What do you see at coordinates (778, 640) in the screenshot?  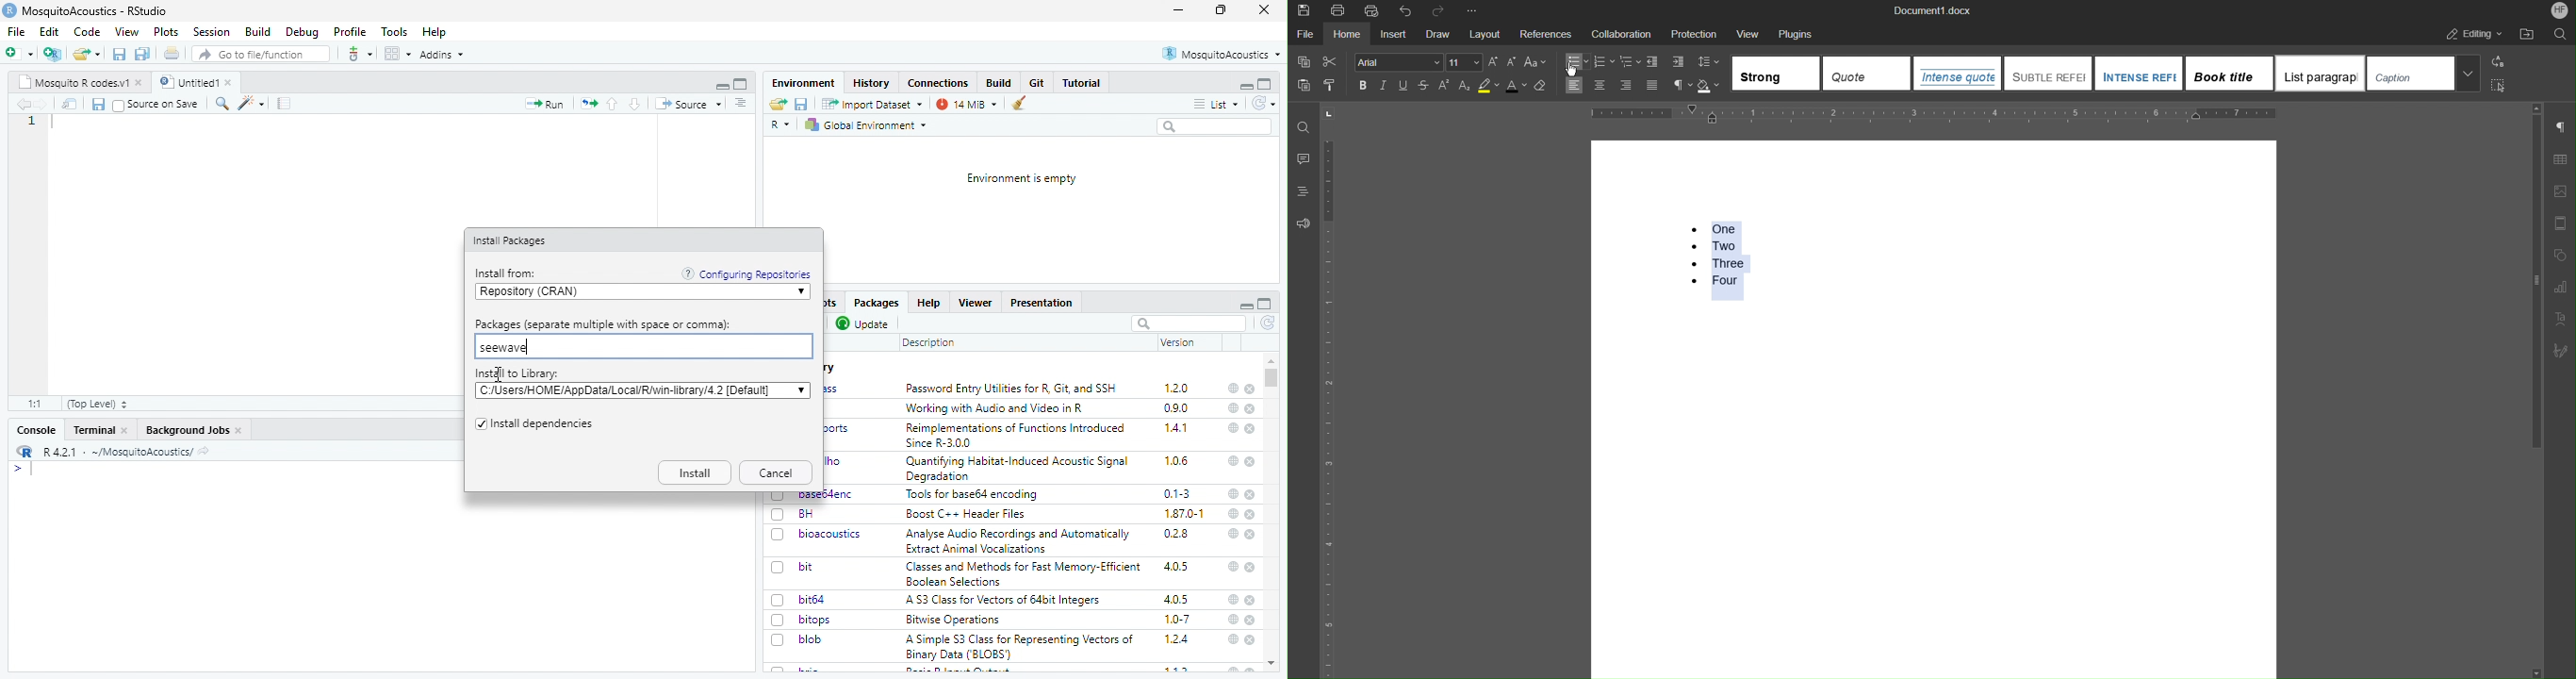 I see `checkbox` at bounding box center [778, 640].